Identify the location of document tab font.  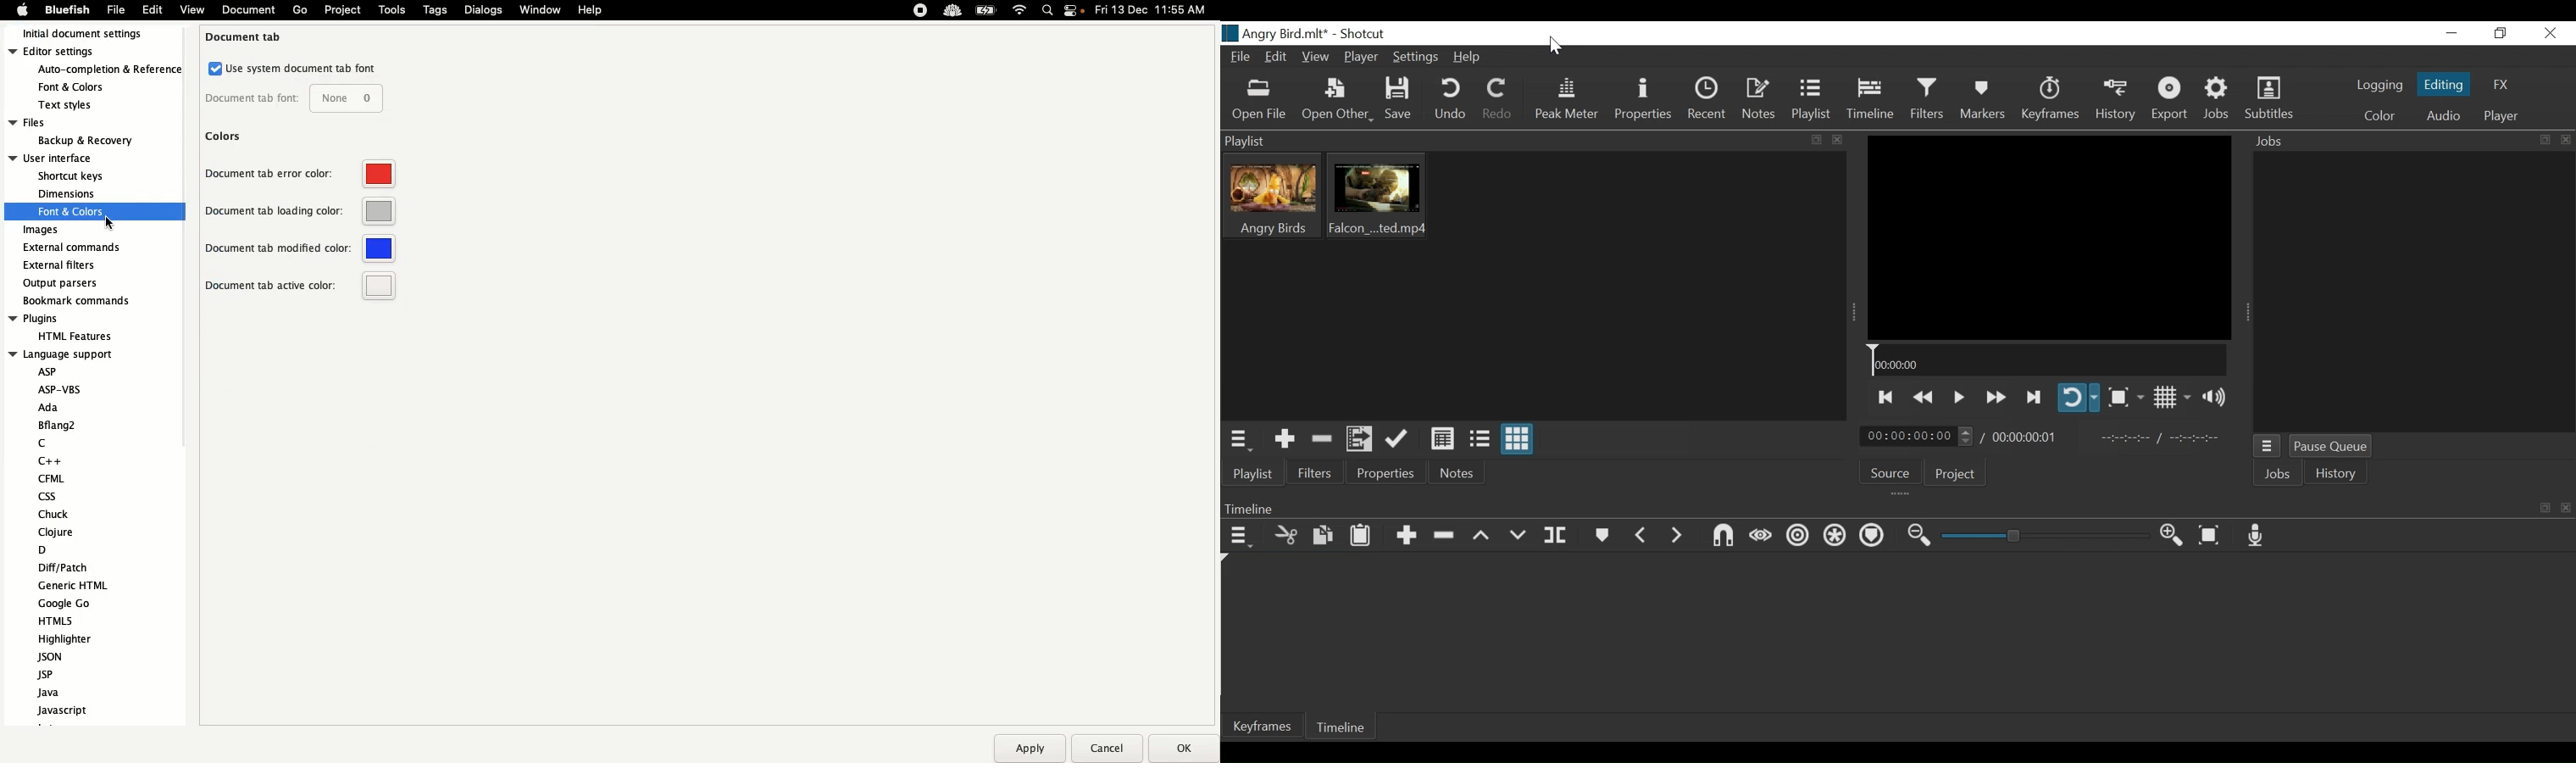
(255, 98).